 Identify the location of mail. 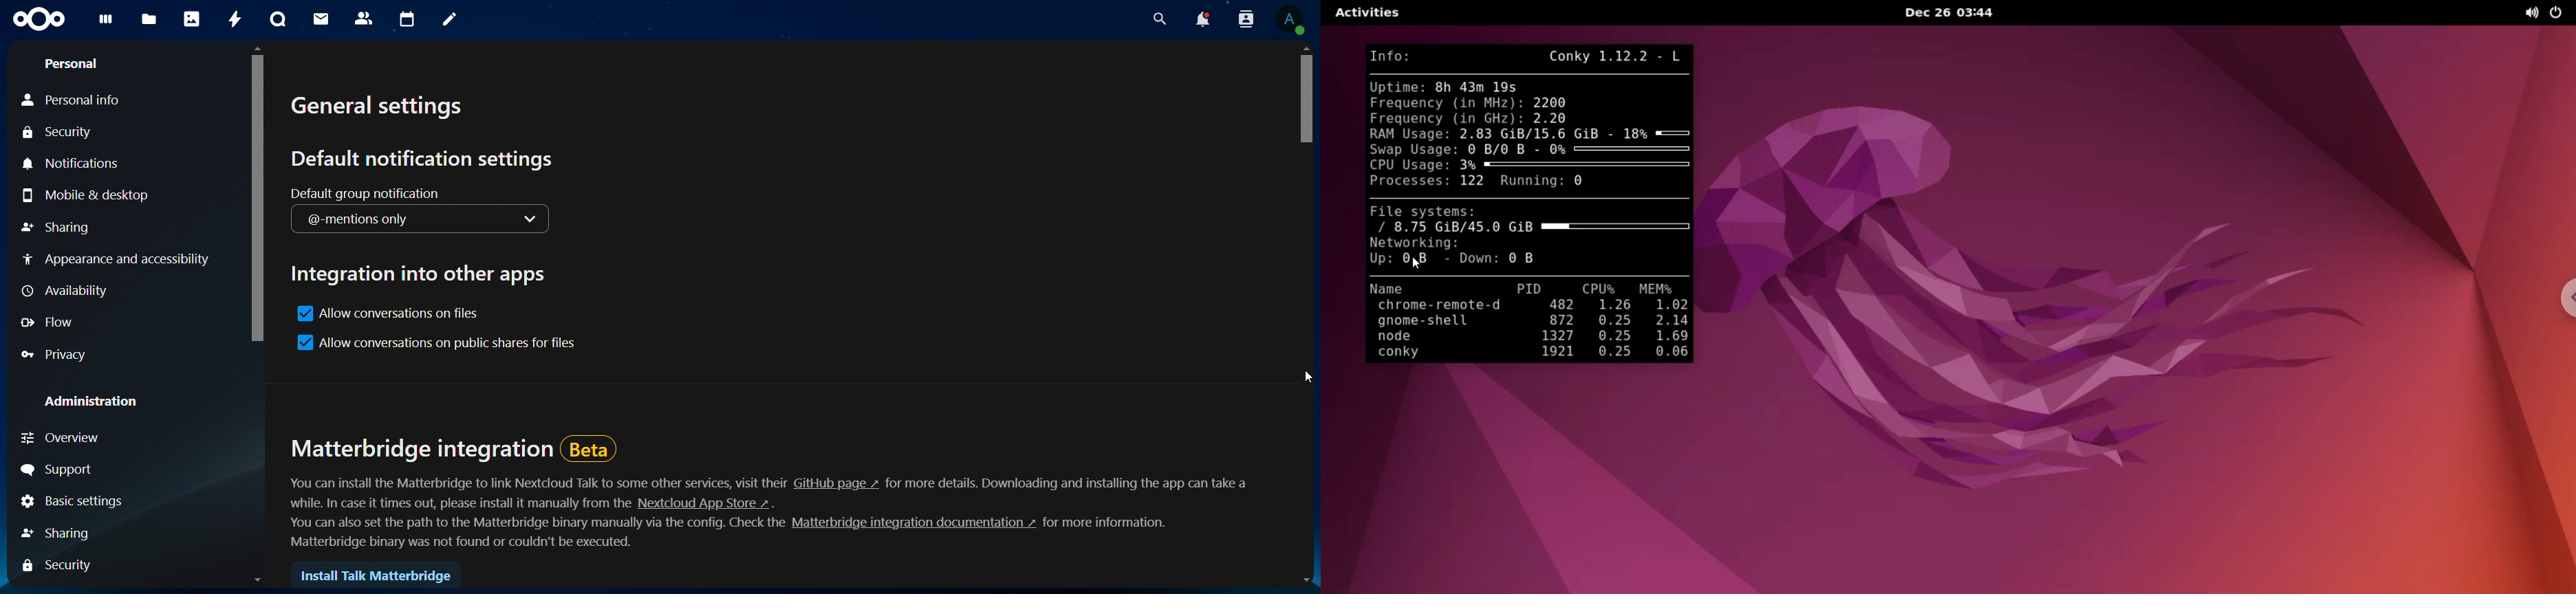
(322, 21).